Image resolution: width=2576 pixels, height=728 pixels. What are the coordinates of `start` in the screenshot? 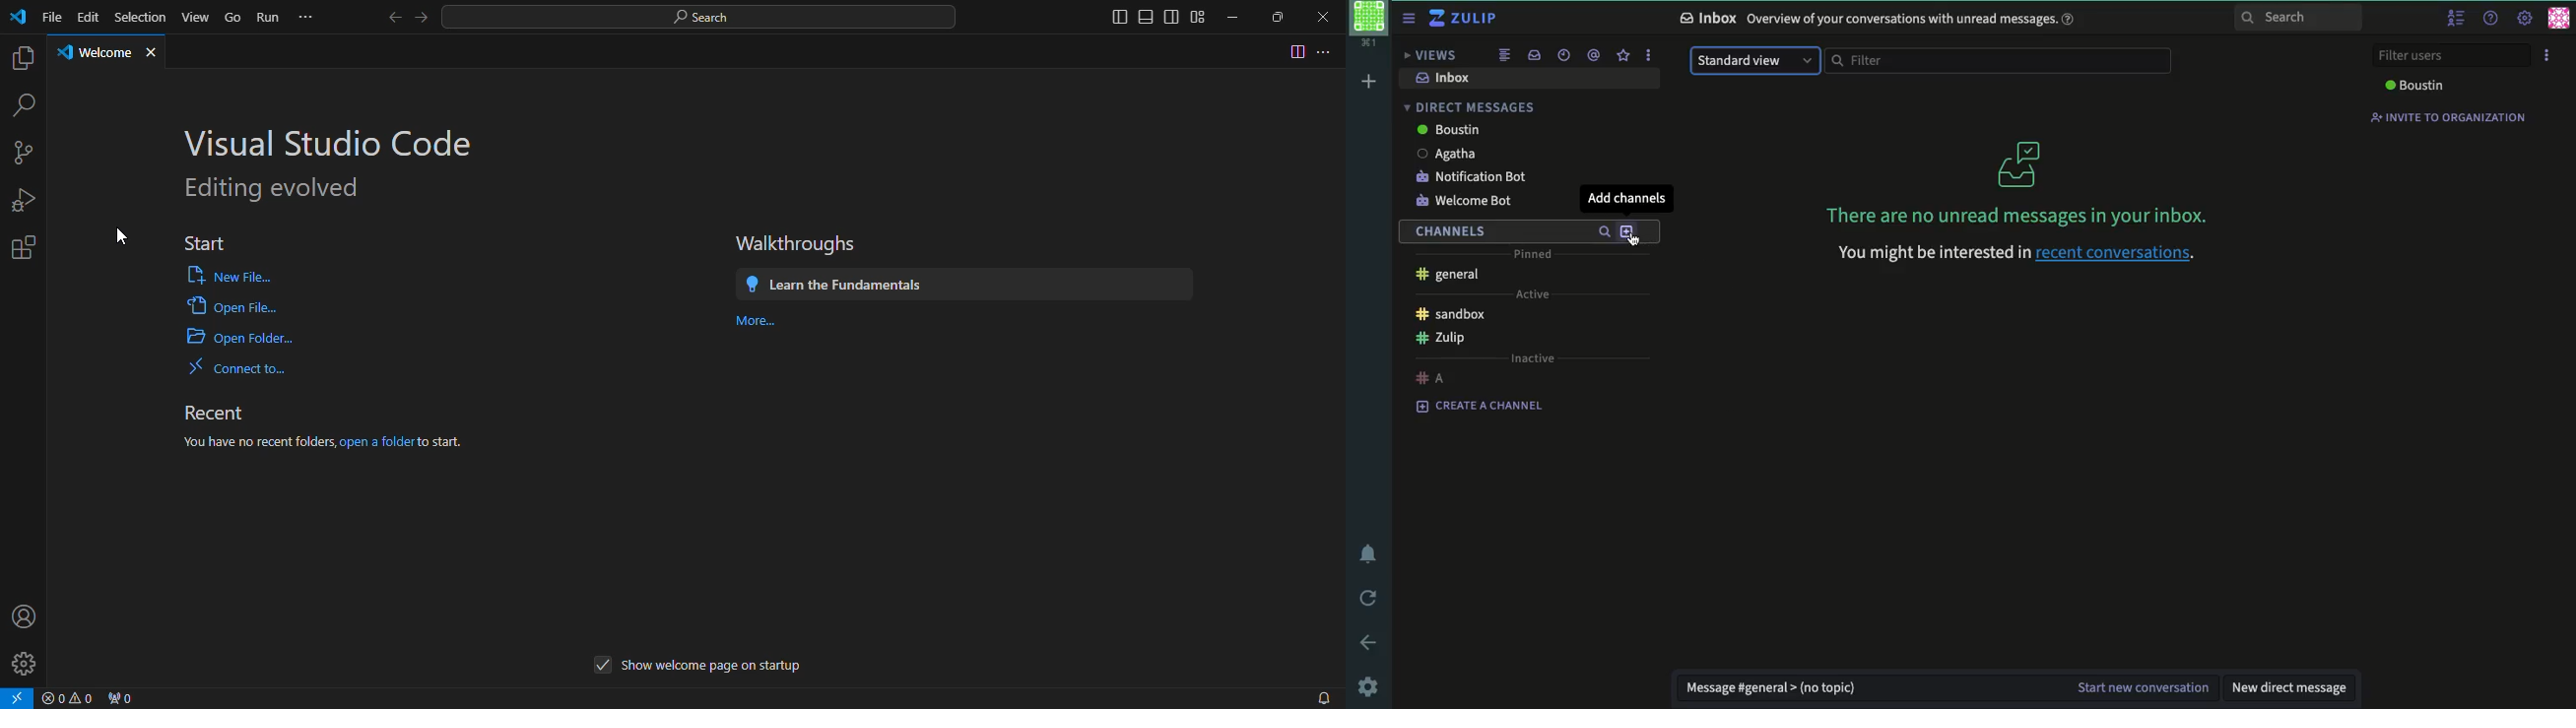 It's located at (203, 234).